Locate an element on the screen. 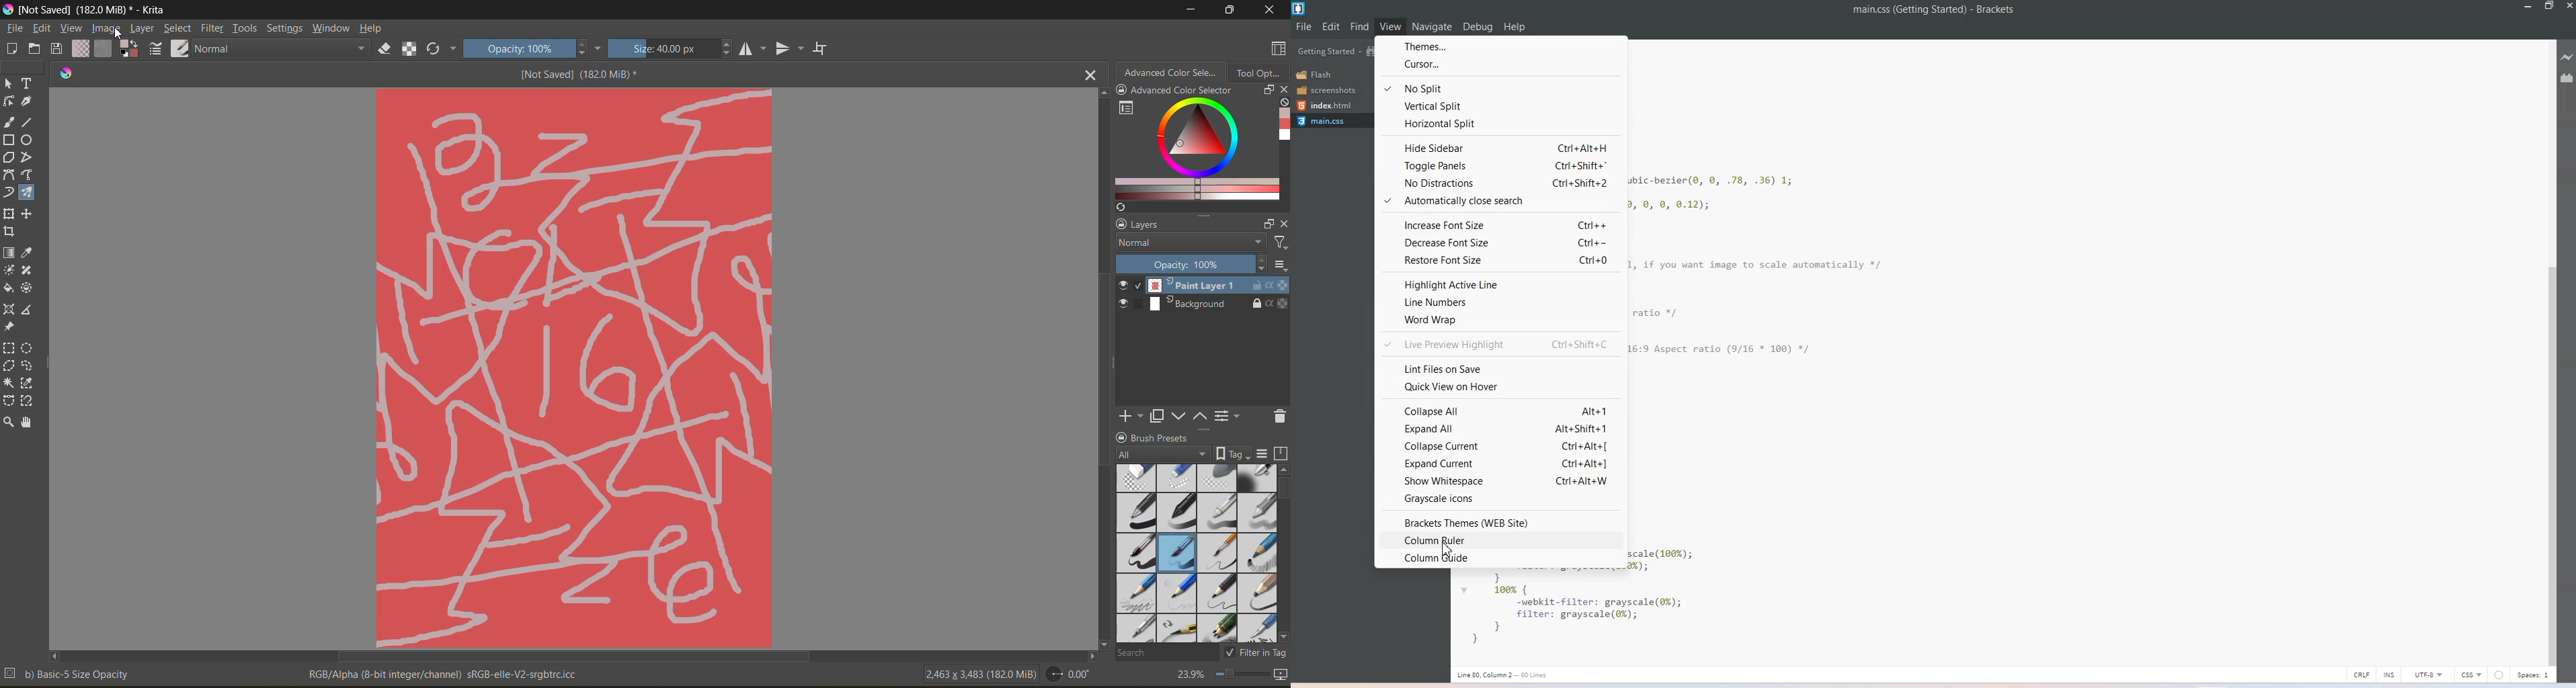  Lend files on safe is located at coordinates (1502, 368).